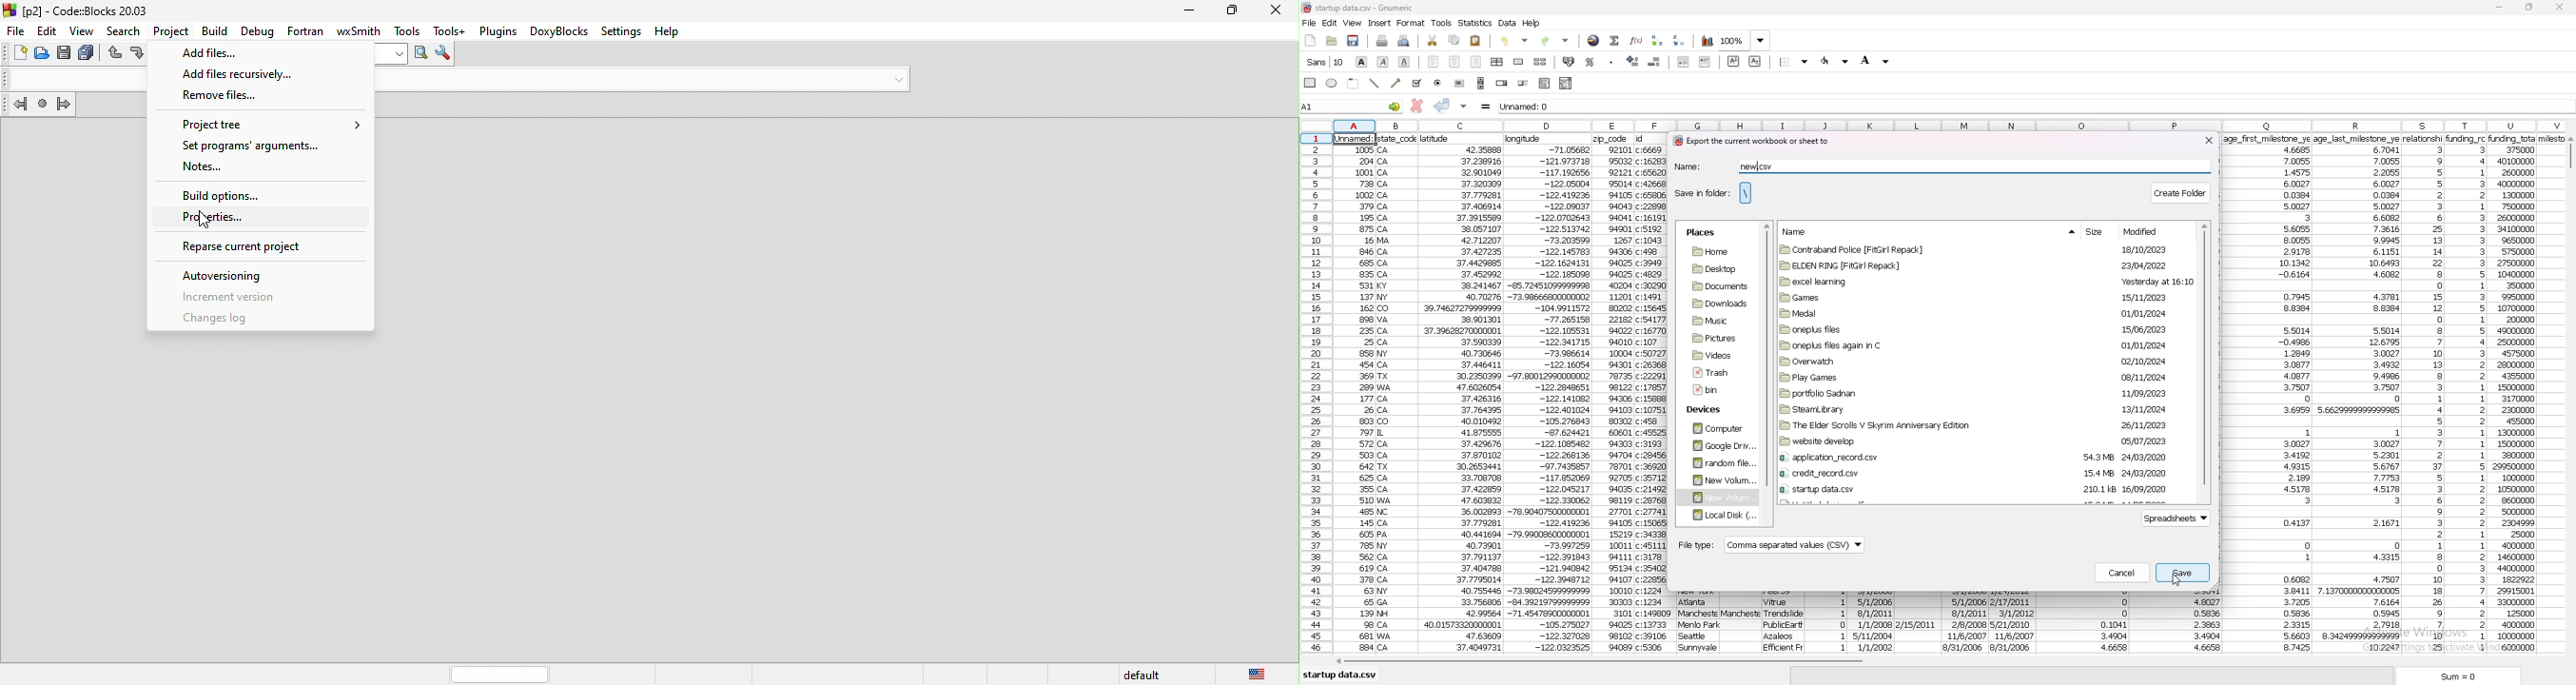 This screenshot has width=2576, height=700. Describe the element at coordinates (2424, 395) in the screenshot. I see `data` at that location.